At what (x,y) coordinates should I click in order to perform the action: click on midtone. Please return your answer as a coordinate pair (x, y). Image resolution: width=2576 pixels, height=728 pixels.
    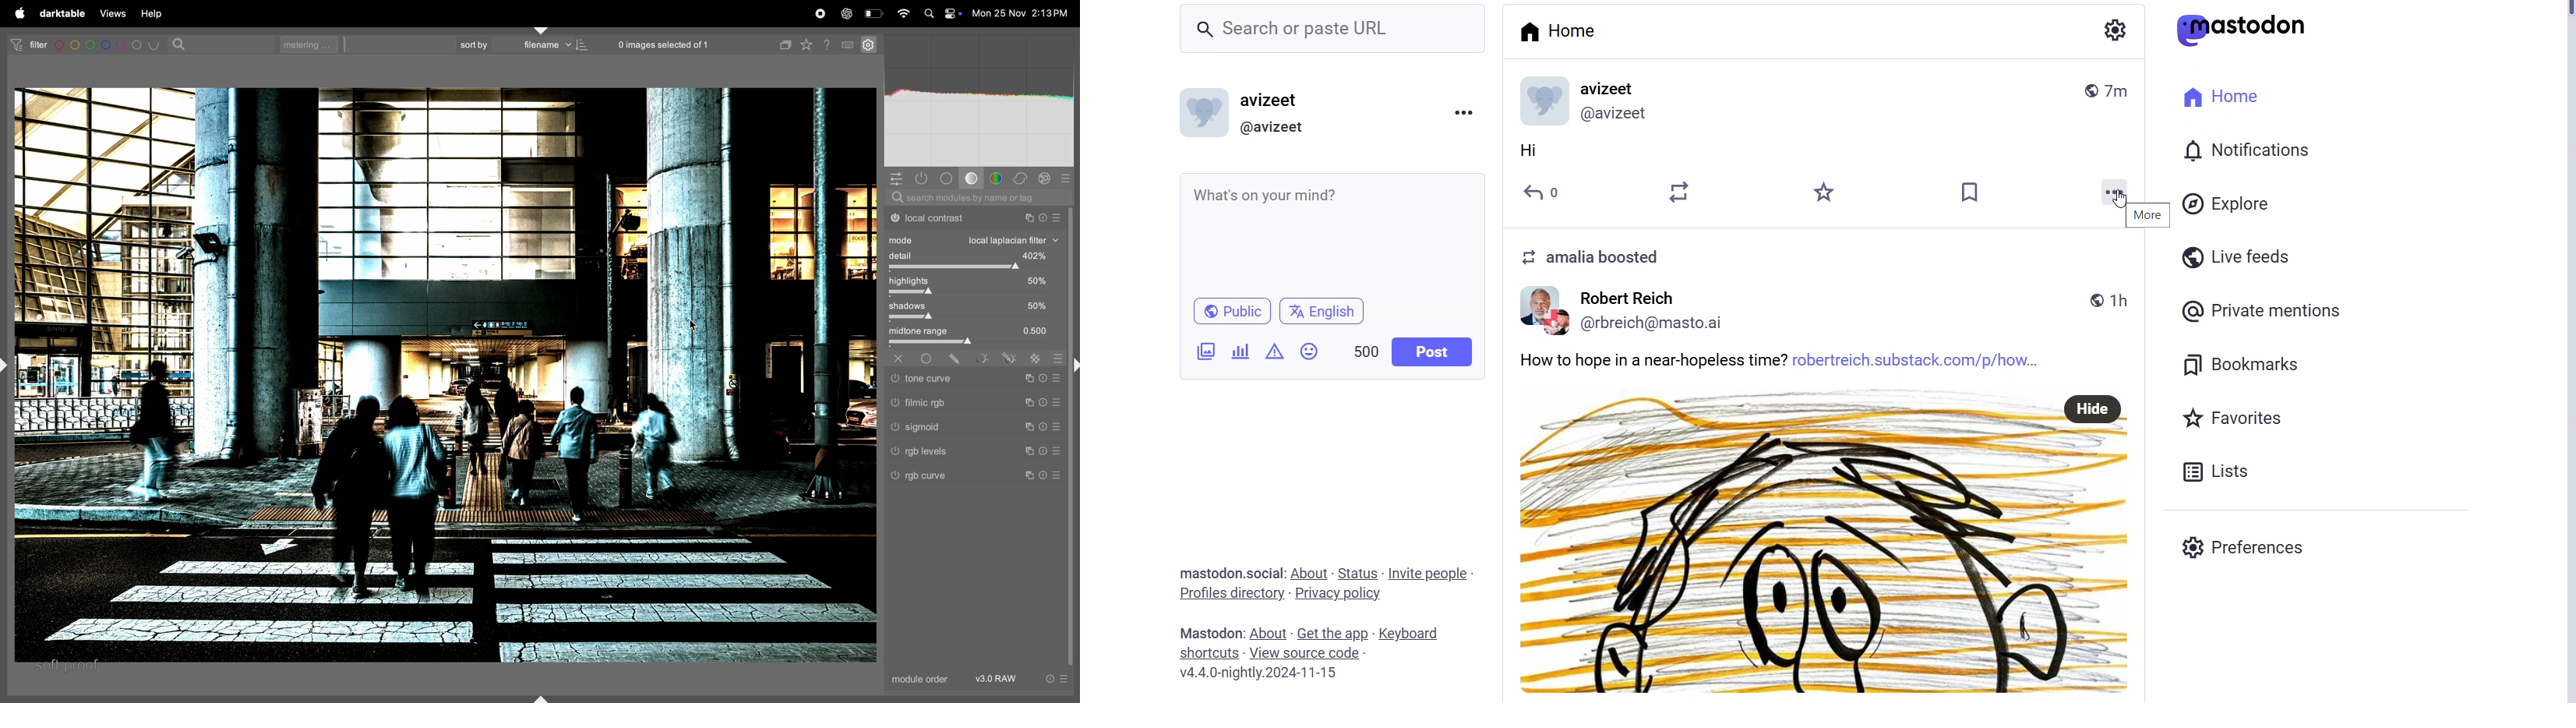
    Looking at the image, I should click on (974, 331).